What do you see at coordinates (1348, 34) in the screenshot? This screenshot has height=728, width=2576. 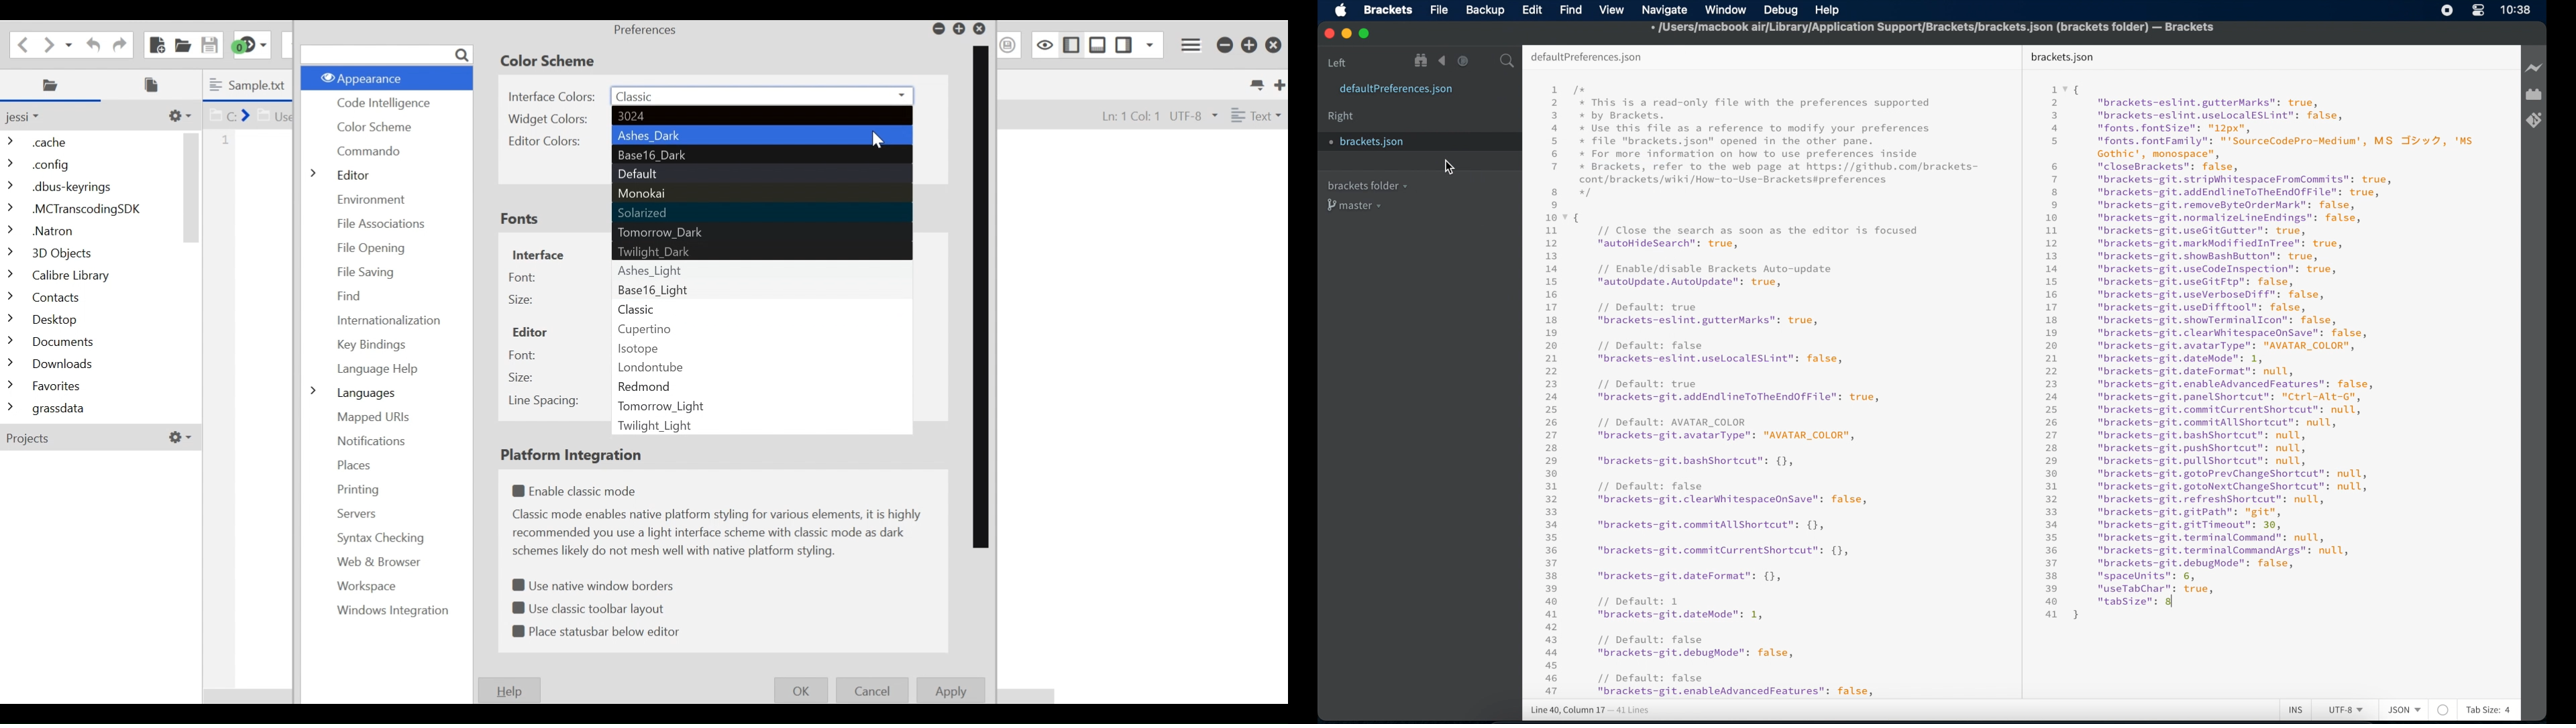 I see `minimize` at bounding box center [1348, 34].